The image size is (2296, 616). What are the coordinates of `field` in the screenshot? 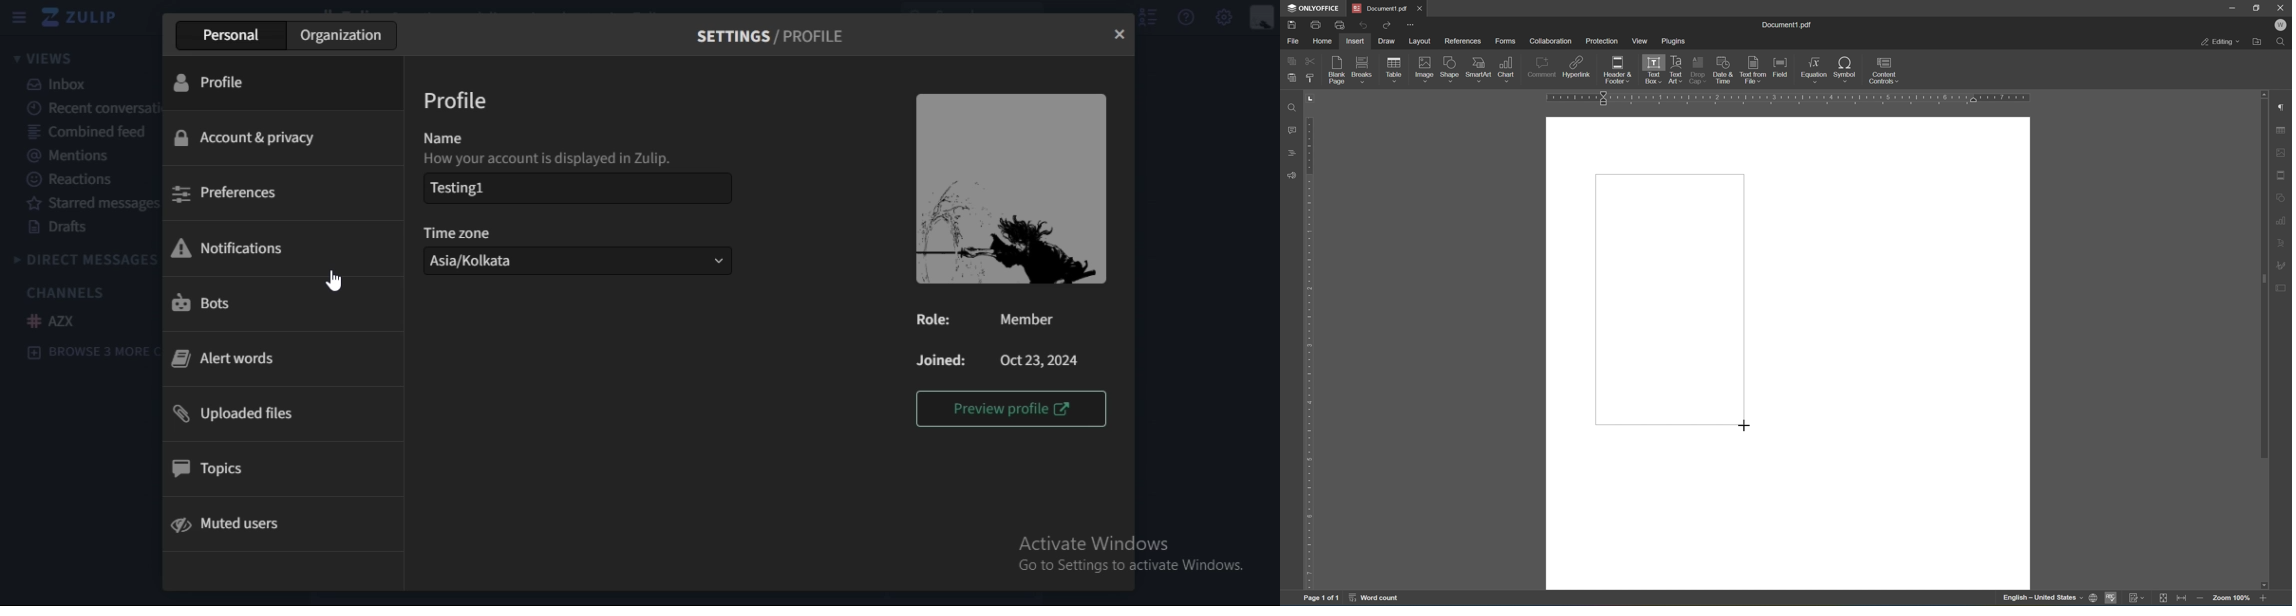 It's located at (1781, 67).